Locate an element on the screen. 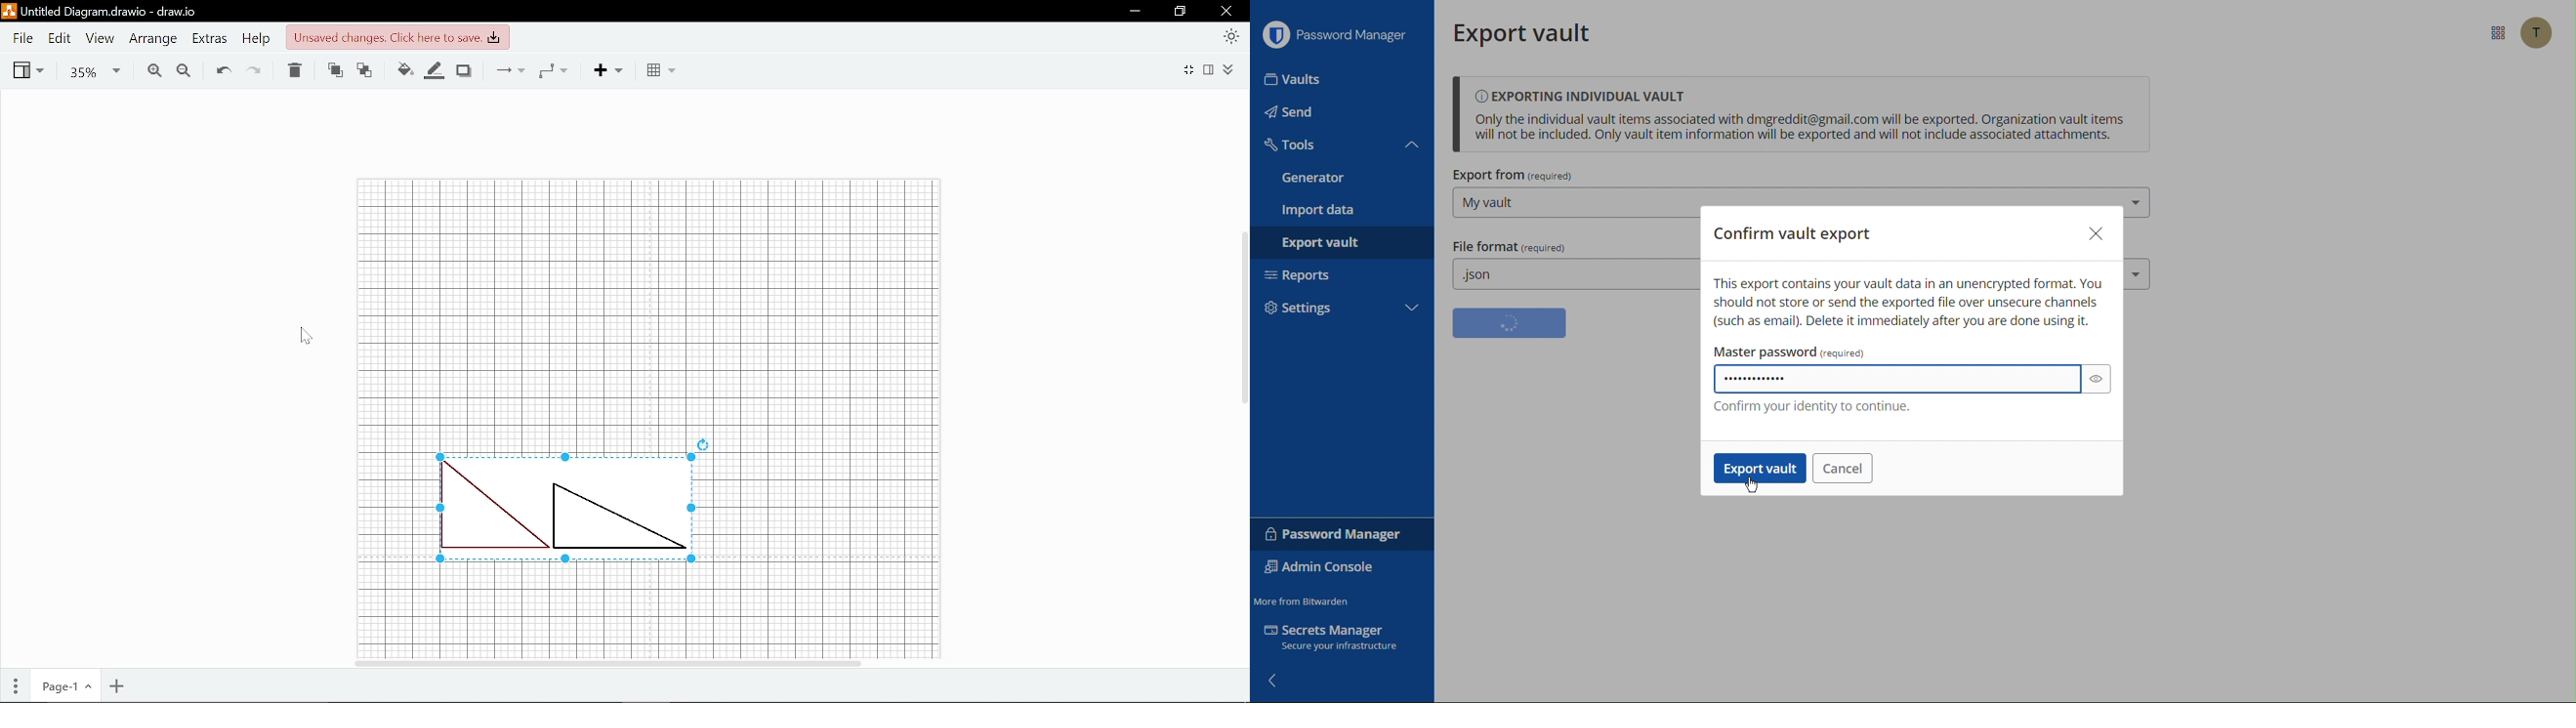 Image resolution: width=2576 pixels, height=728 pixels. Confirm vault export is located at coordinates (1794, 228).